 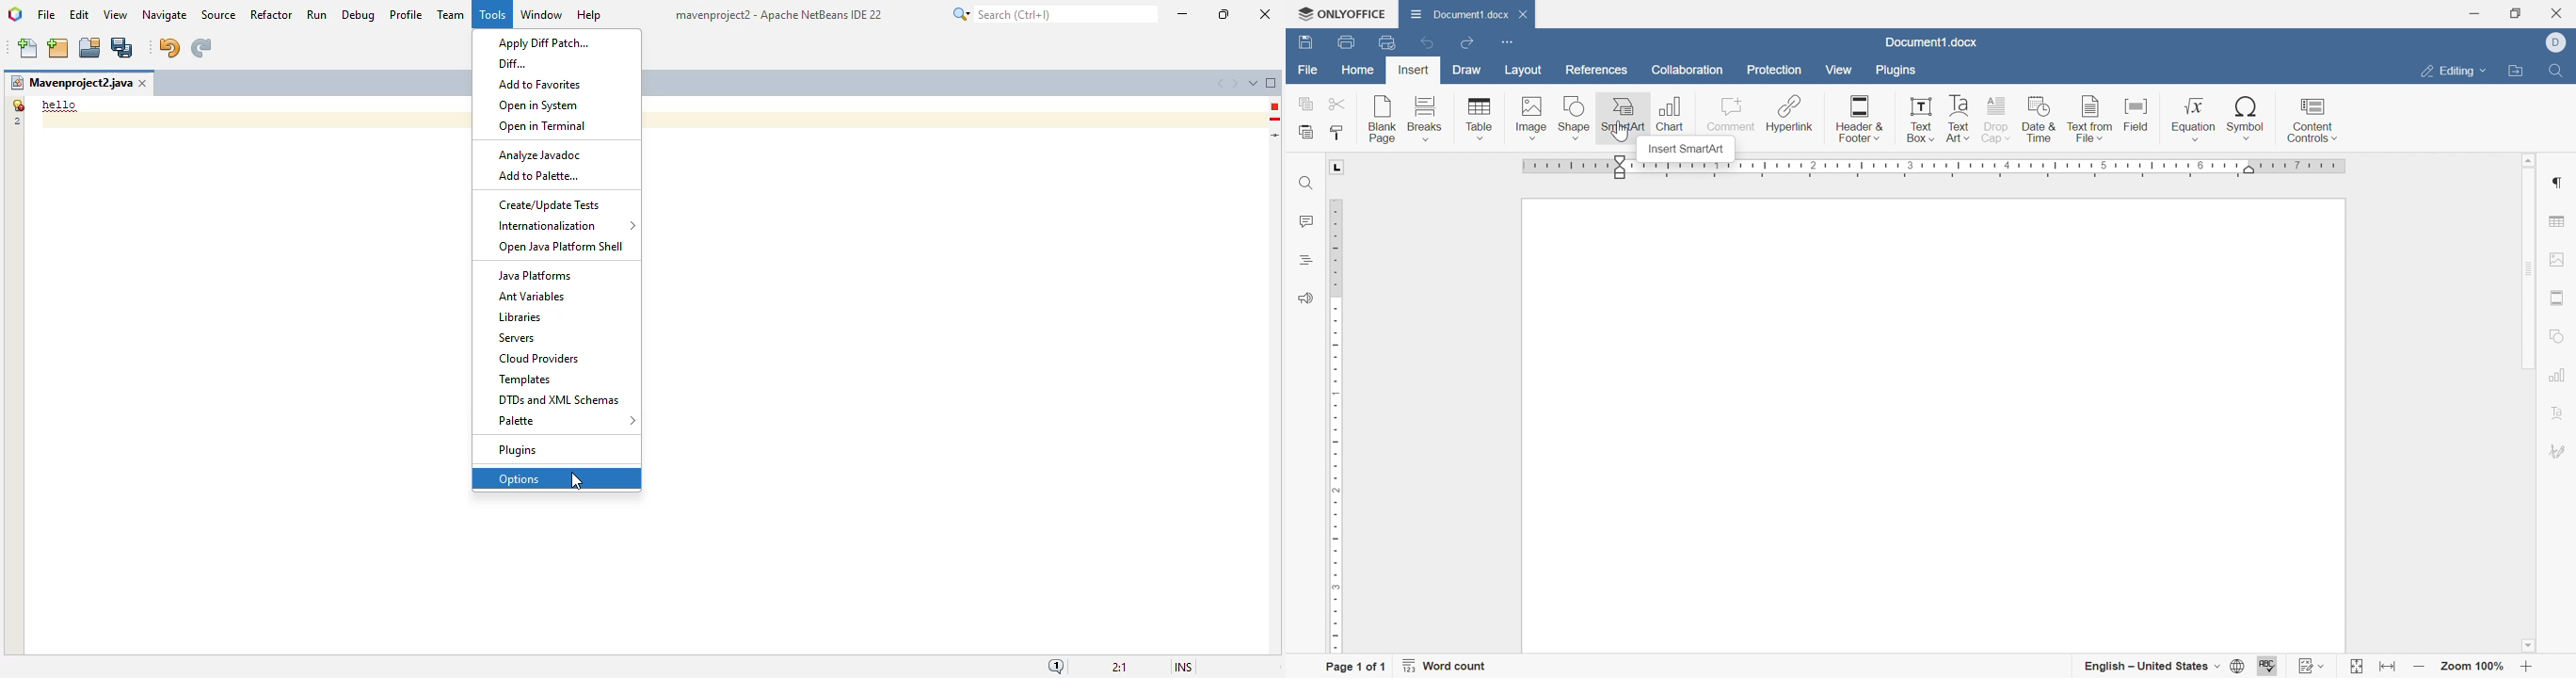 What do you see at coordinates (1335, 408) in the screenshot?
I see `Ruler` at bounding box center [1335, 408].